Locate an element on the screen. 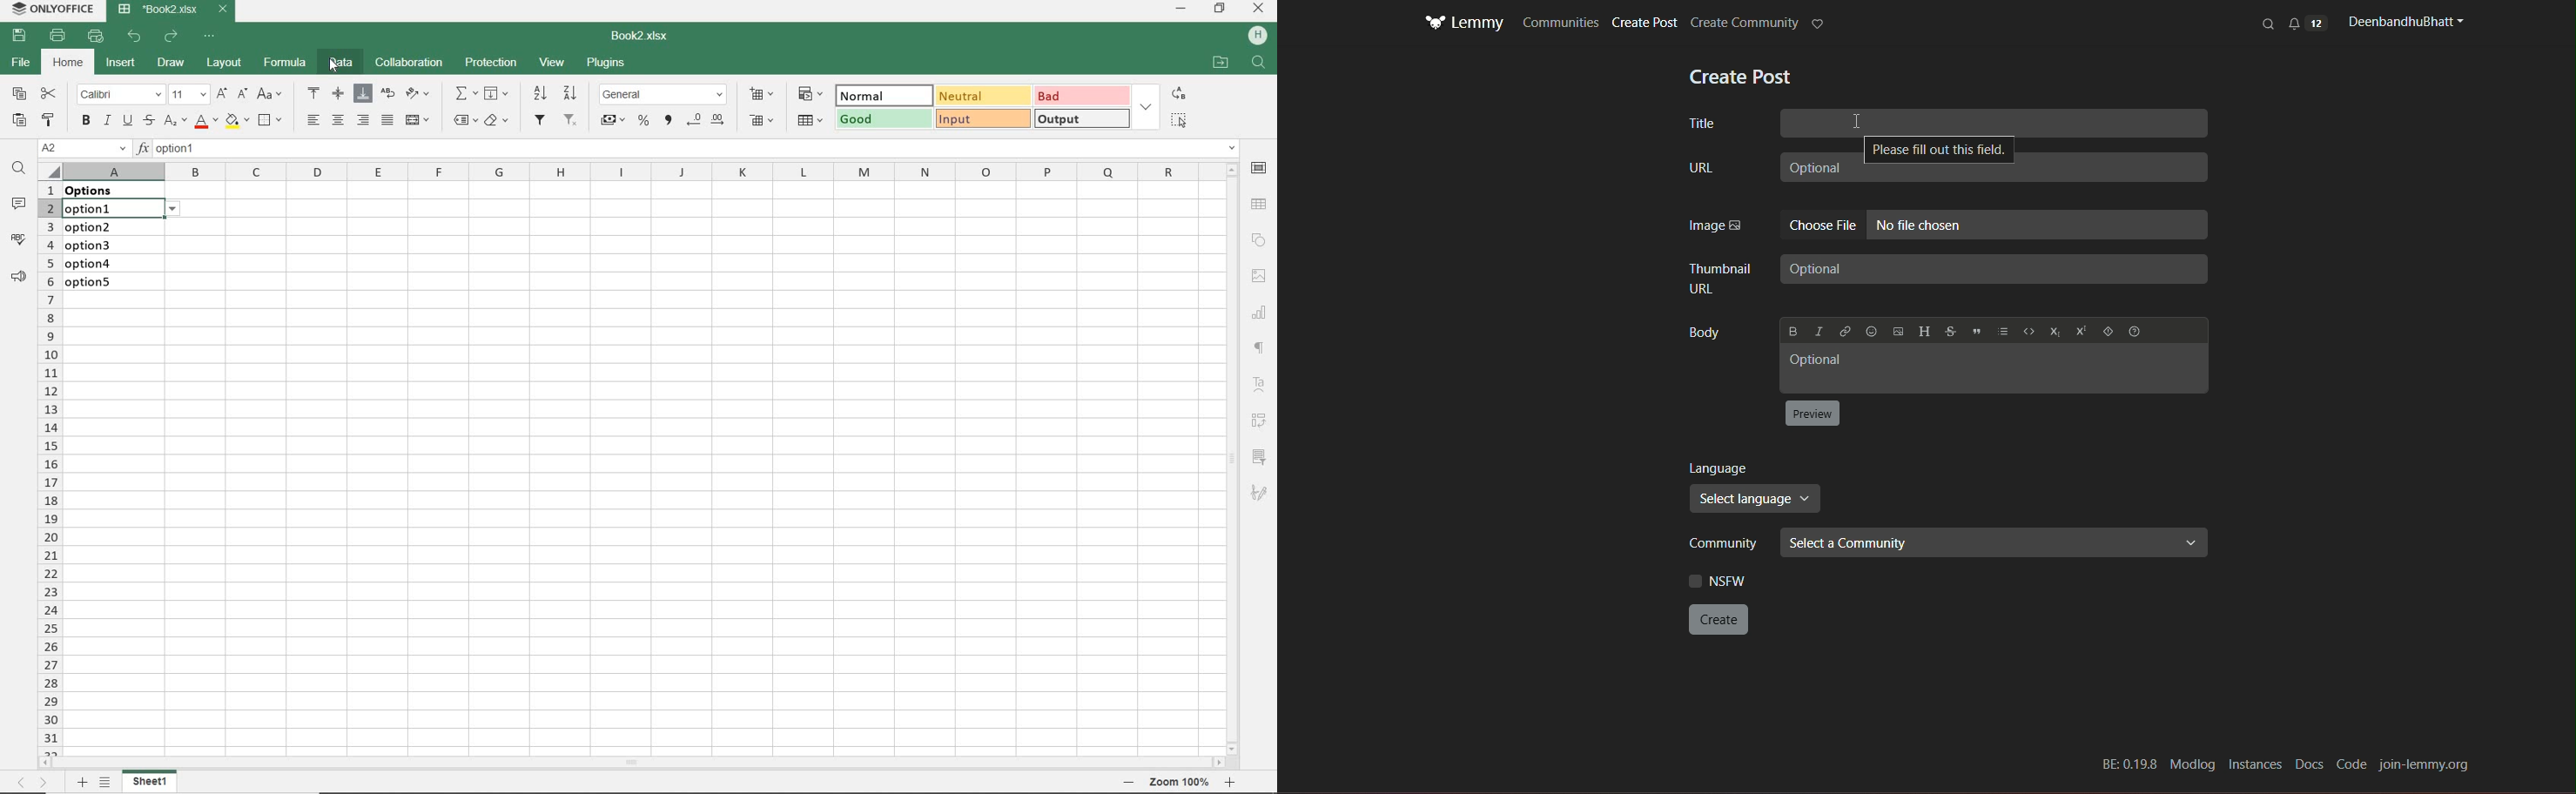 This screenshot has height=812, width=2576. DOCUMENT NAME is located at coordinates (173, 9).